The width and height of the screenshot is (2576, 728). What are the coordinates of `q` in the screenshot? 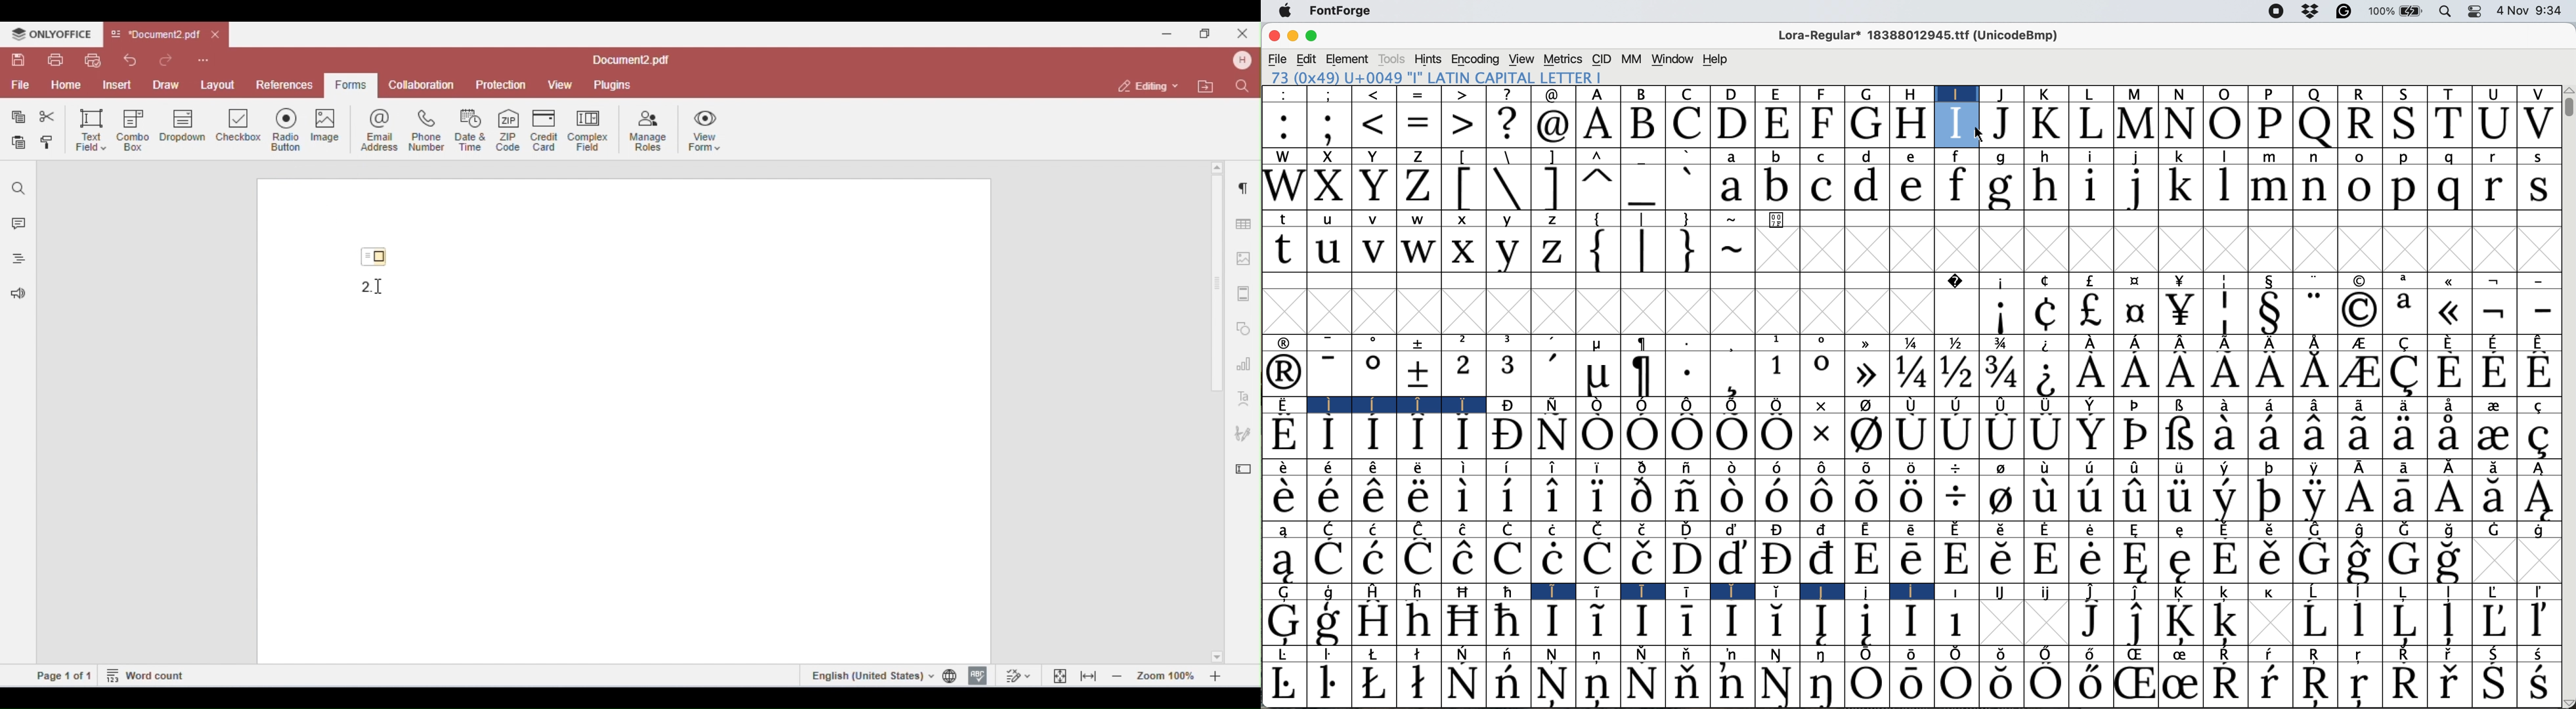 It's located at (2445, 189).